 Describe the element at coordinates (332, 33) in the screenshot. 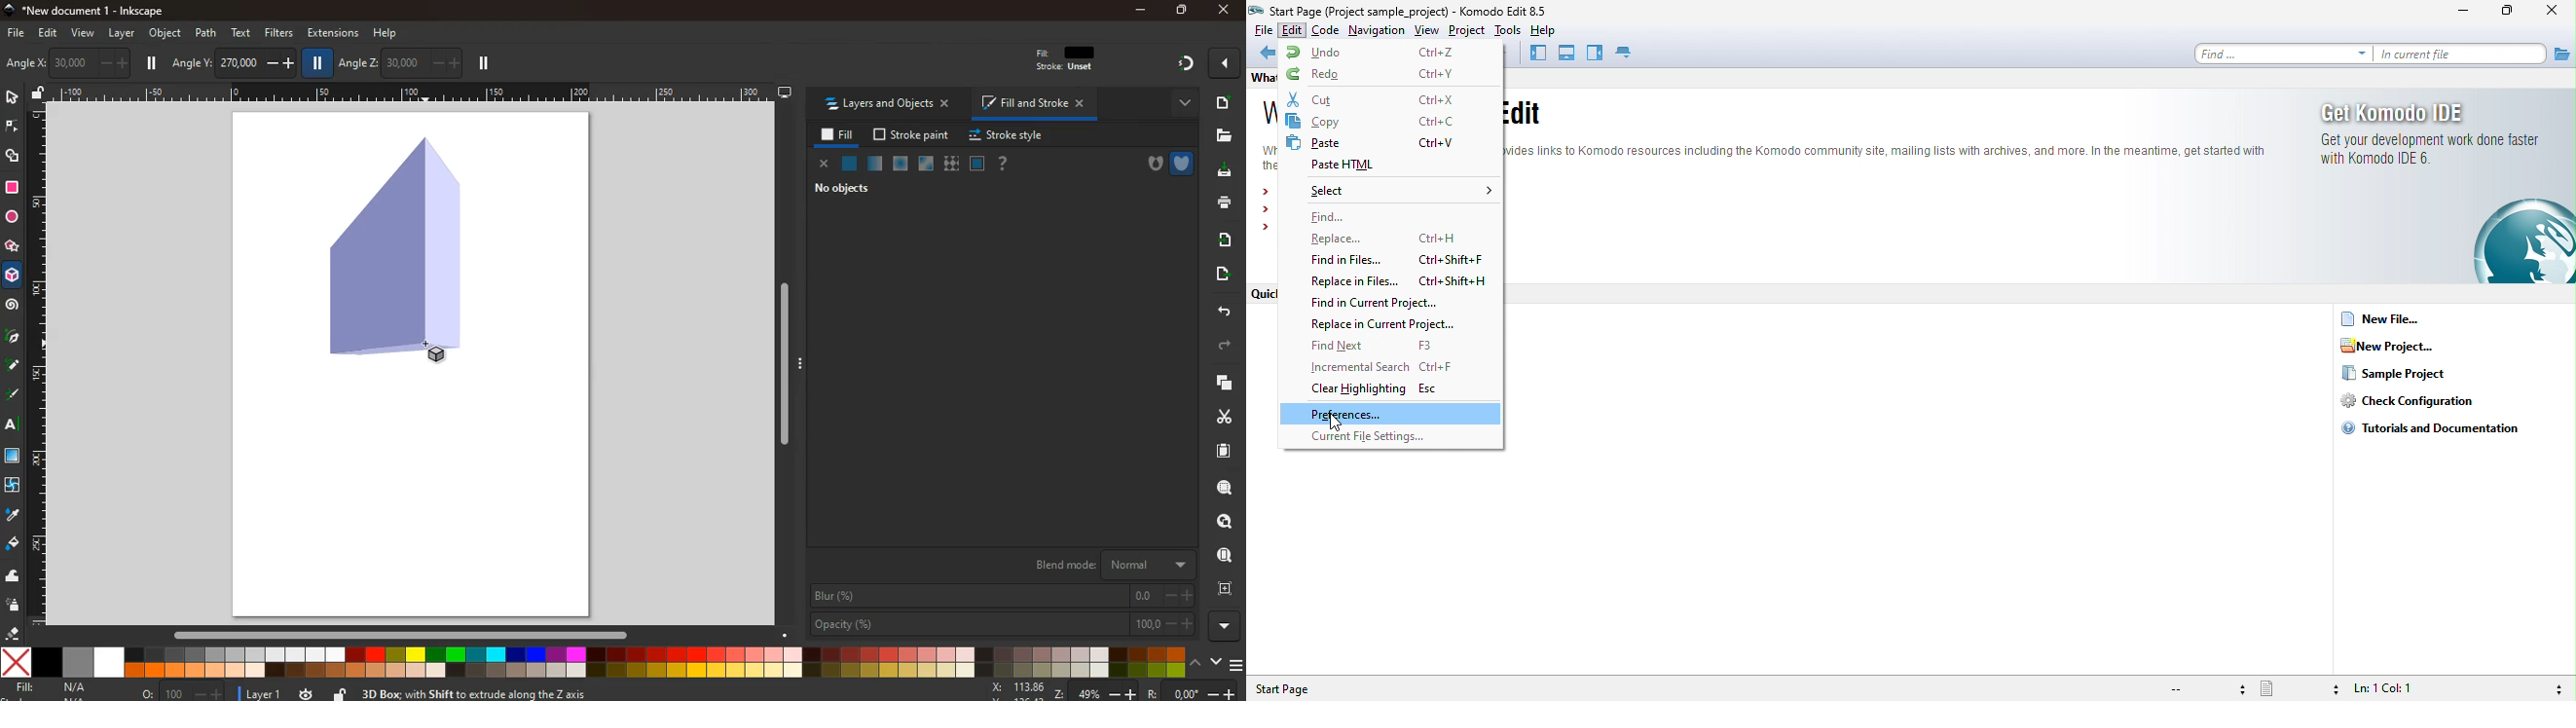

I see `extensions` at that location.